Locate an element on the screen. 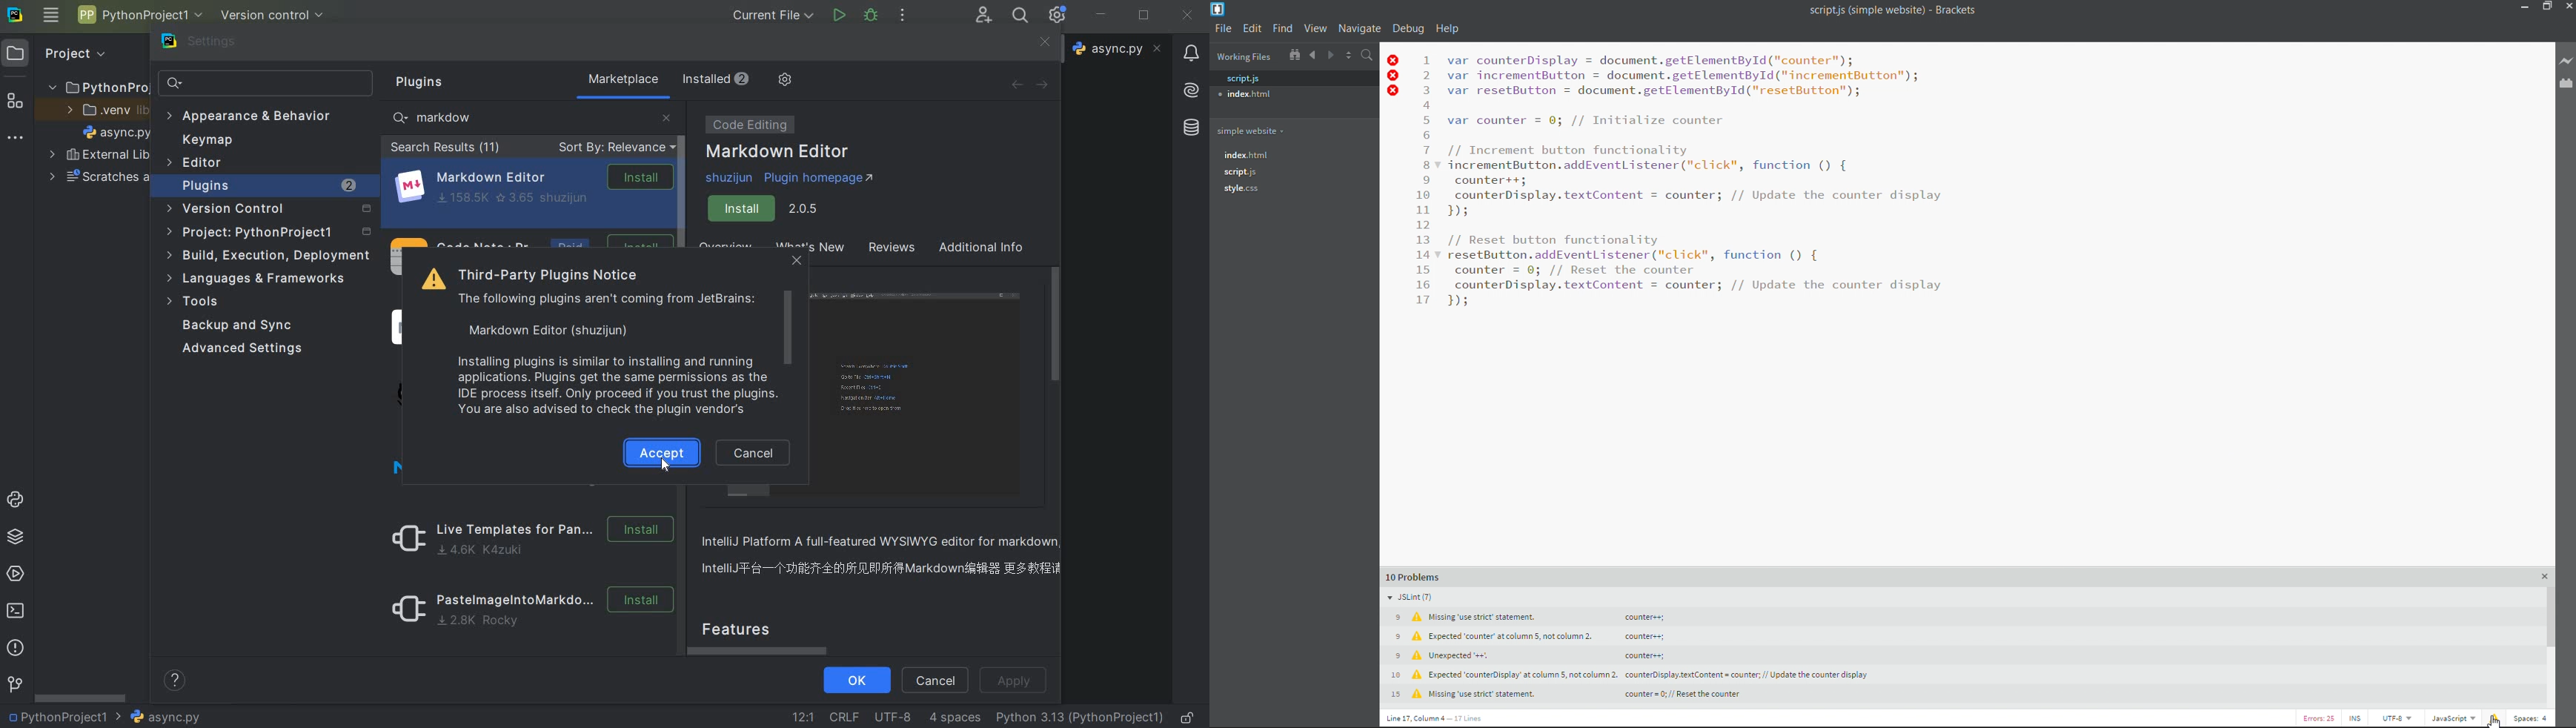  JSLint toggle is located at coordinates (1432, 596).